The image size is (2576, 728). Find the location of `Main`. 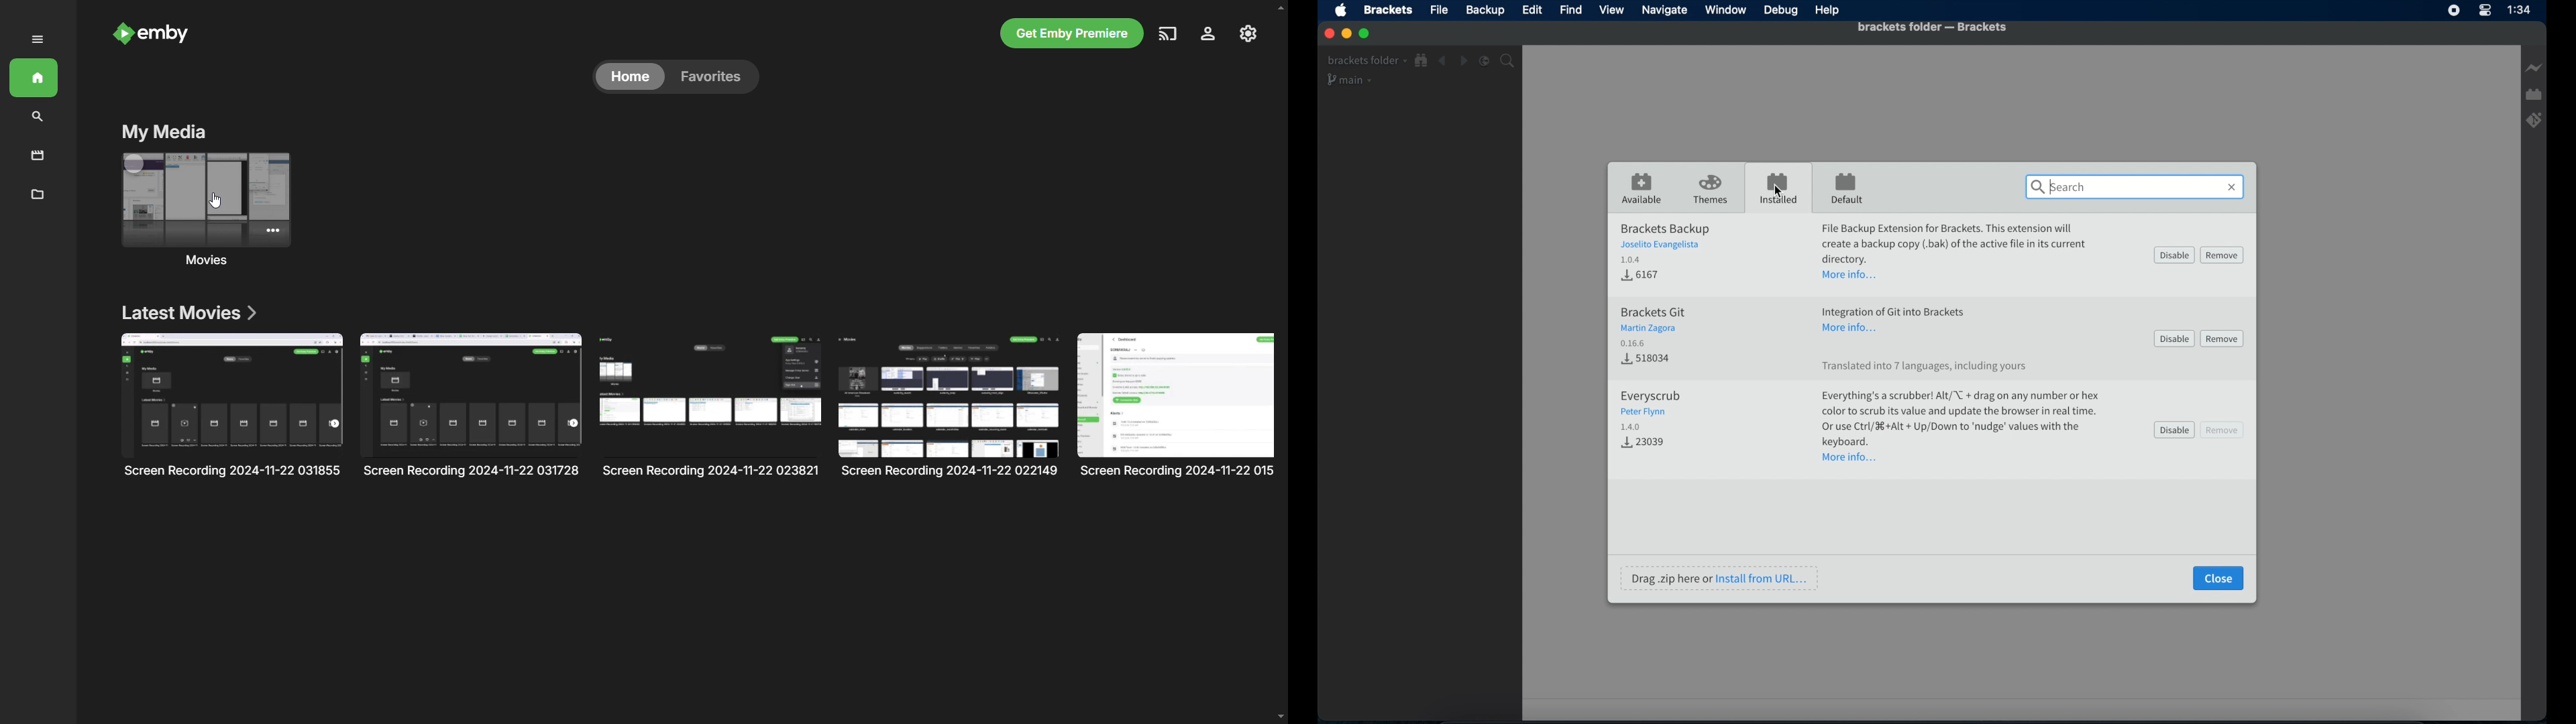

Main is located at coordinates (1350, 80).